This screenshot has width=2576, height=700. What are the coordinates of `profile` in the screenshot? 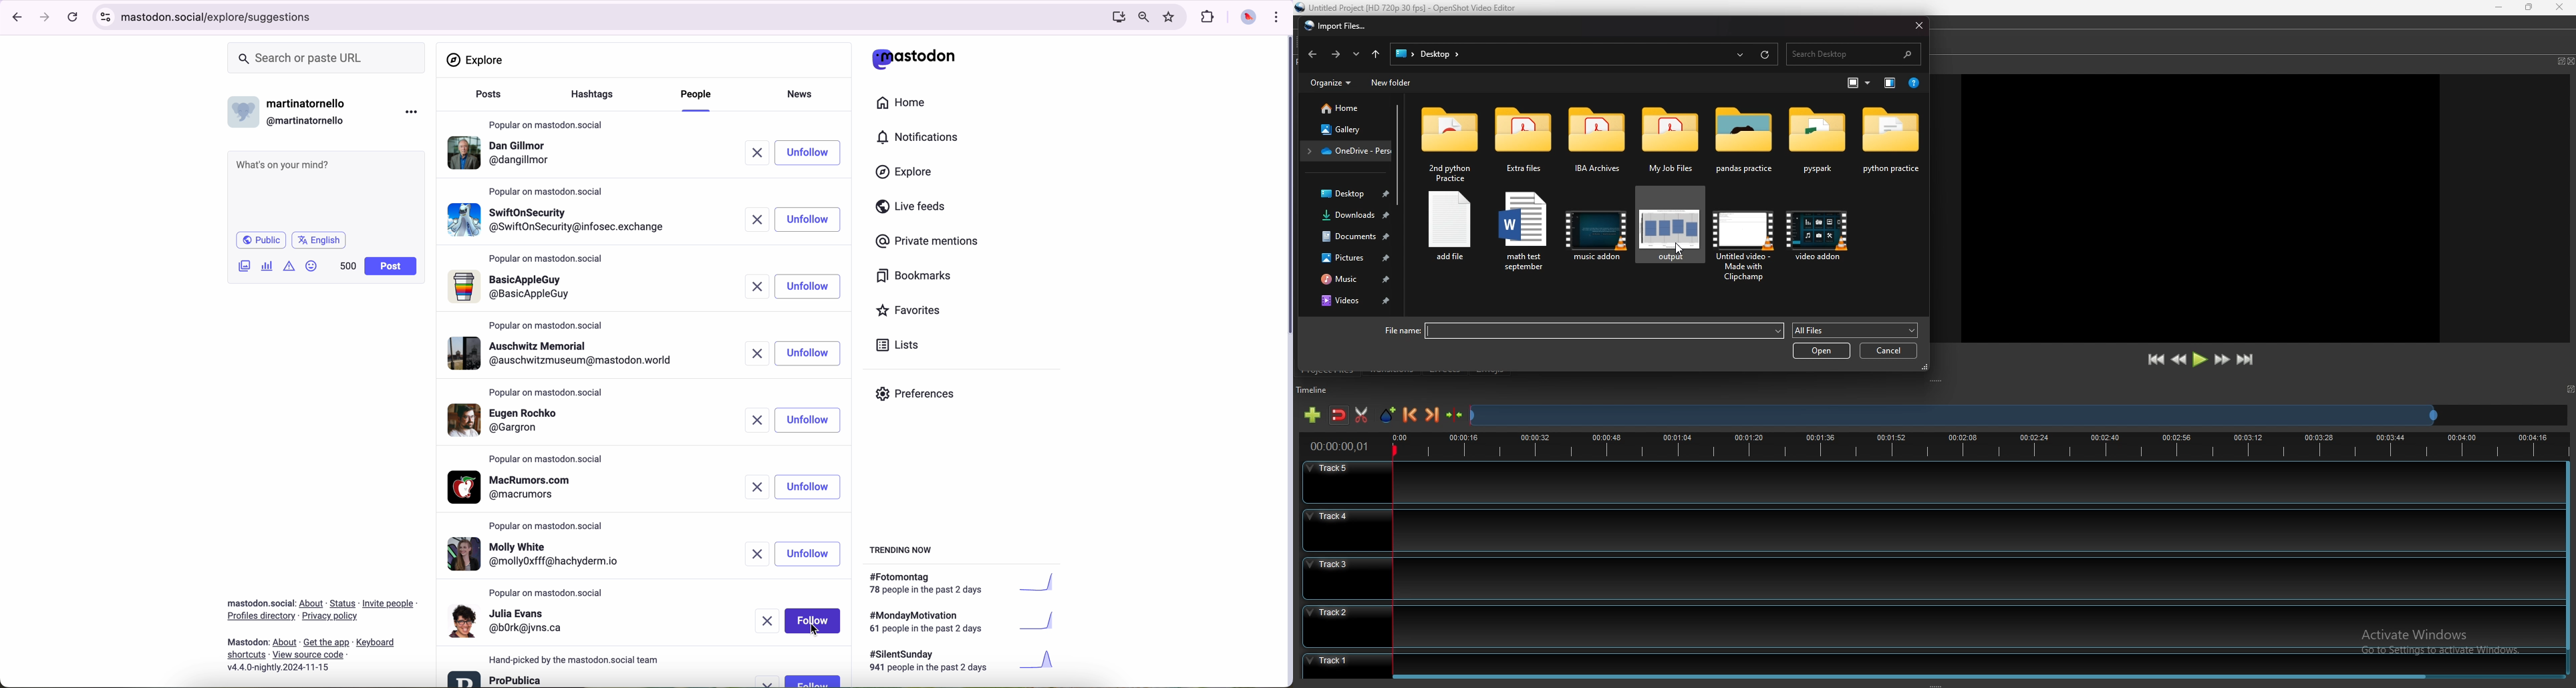 It's located at (559, 217).